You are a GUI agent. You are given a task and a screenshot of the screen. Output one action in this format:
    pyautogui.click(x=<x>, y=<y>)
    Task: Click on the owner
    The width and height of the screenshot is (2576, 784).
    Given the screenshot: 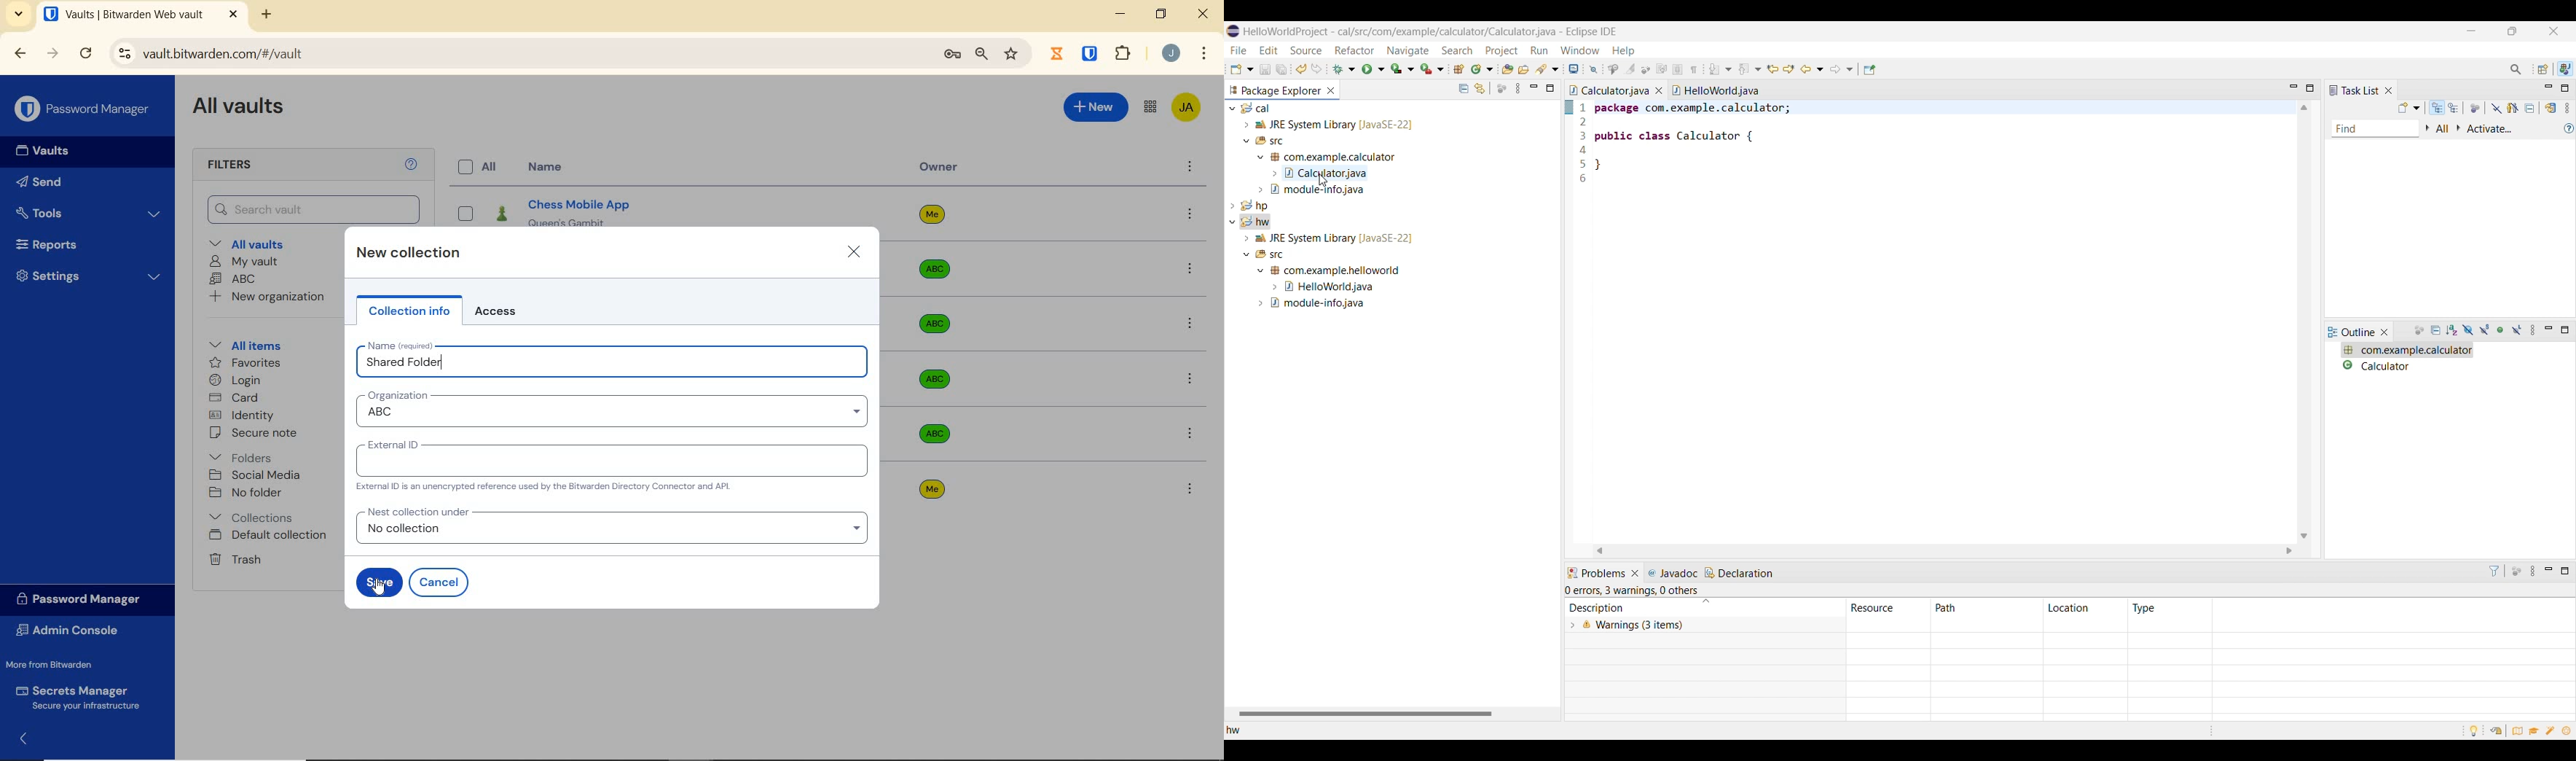 What is the action you would take?
    pyautogui.click(x=939, y=168)
    